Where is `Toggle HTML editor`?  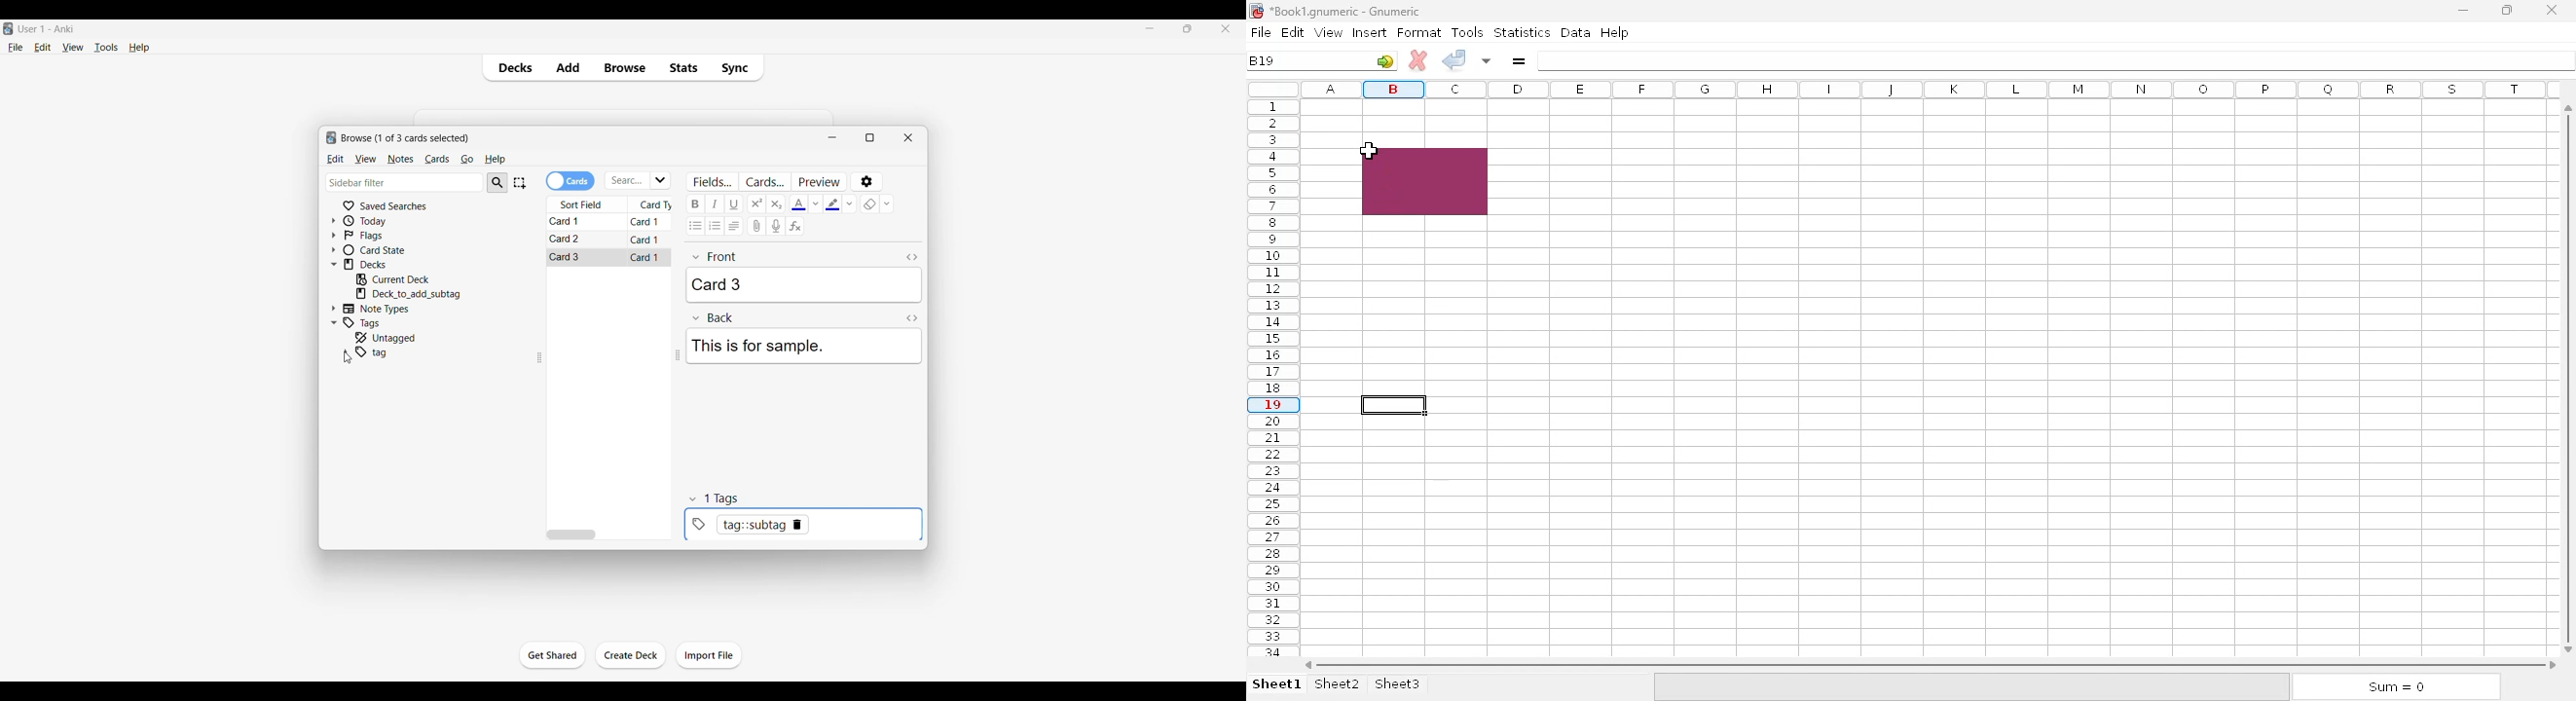
Toggle HTML editor is located at coordinates (912, 258).